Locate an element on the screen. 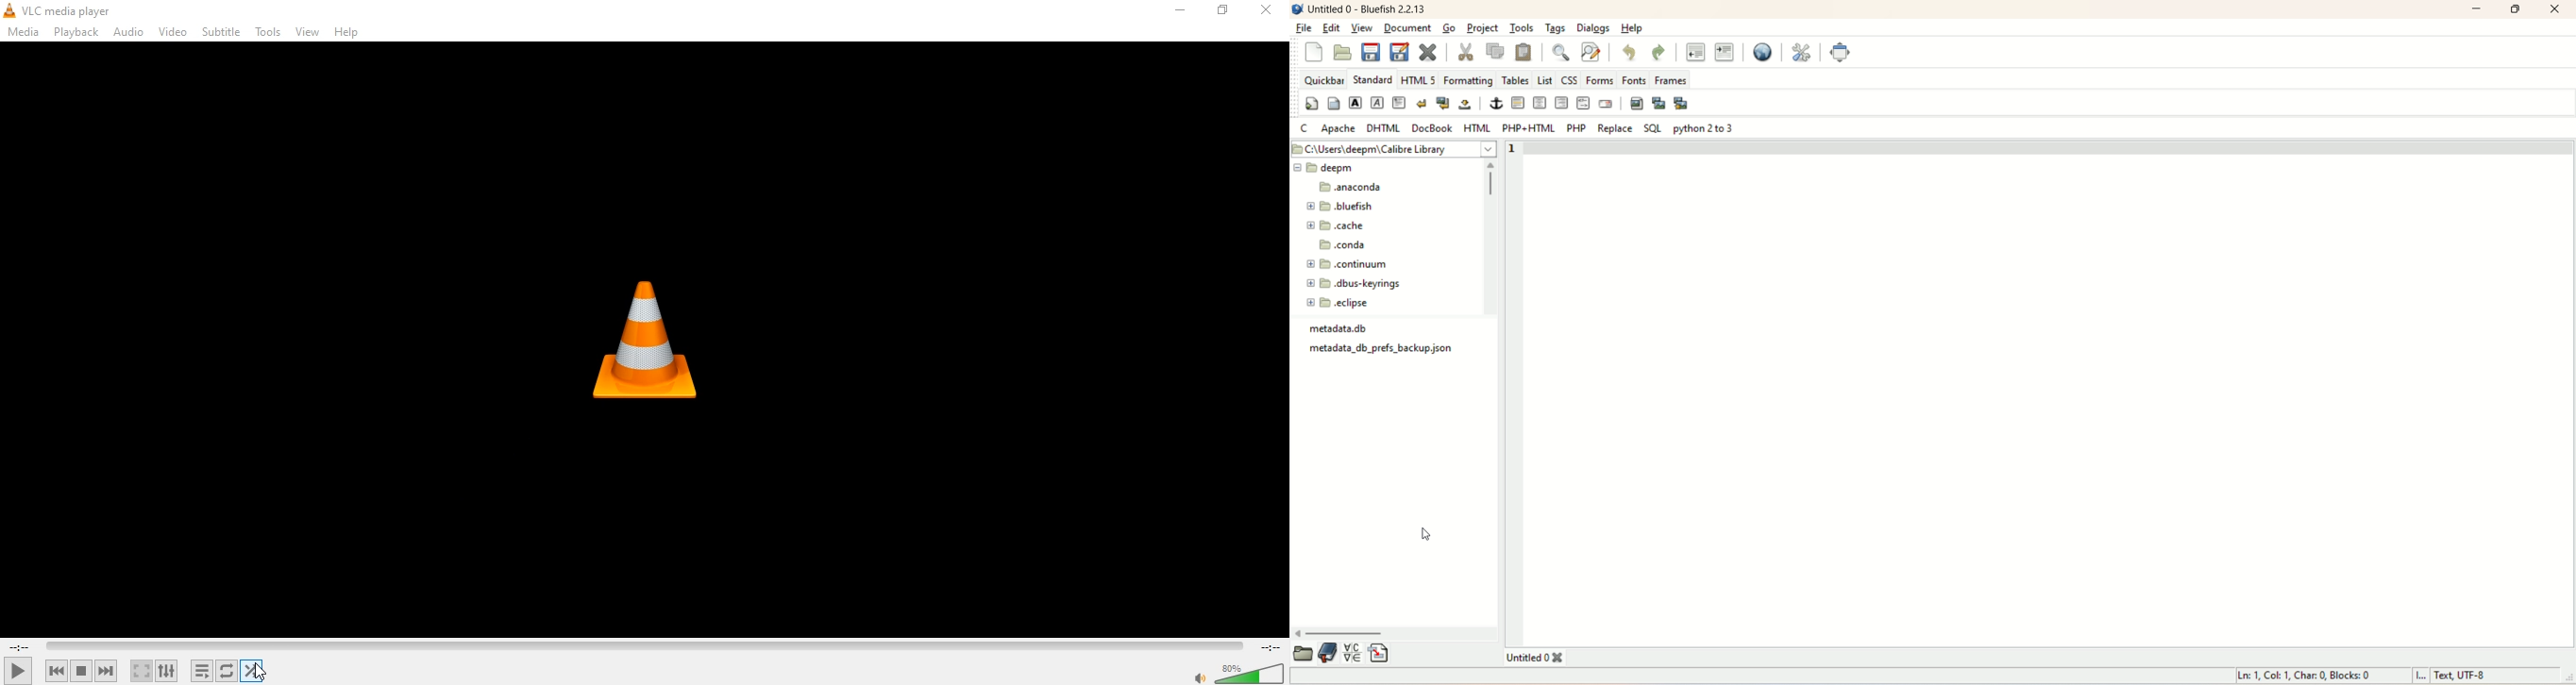 Image resolution: width=2576 pixels, height=700 pixels. VLC media player icon image is located at coordinates (653, 339).